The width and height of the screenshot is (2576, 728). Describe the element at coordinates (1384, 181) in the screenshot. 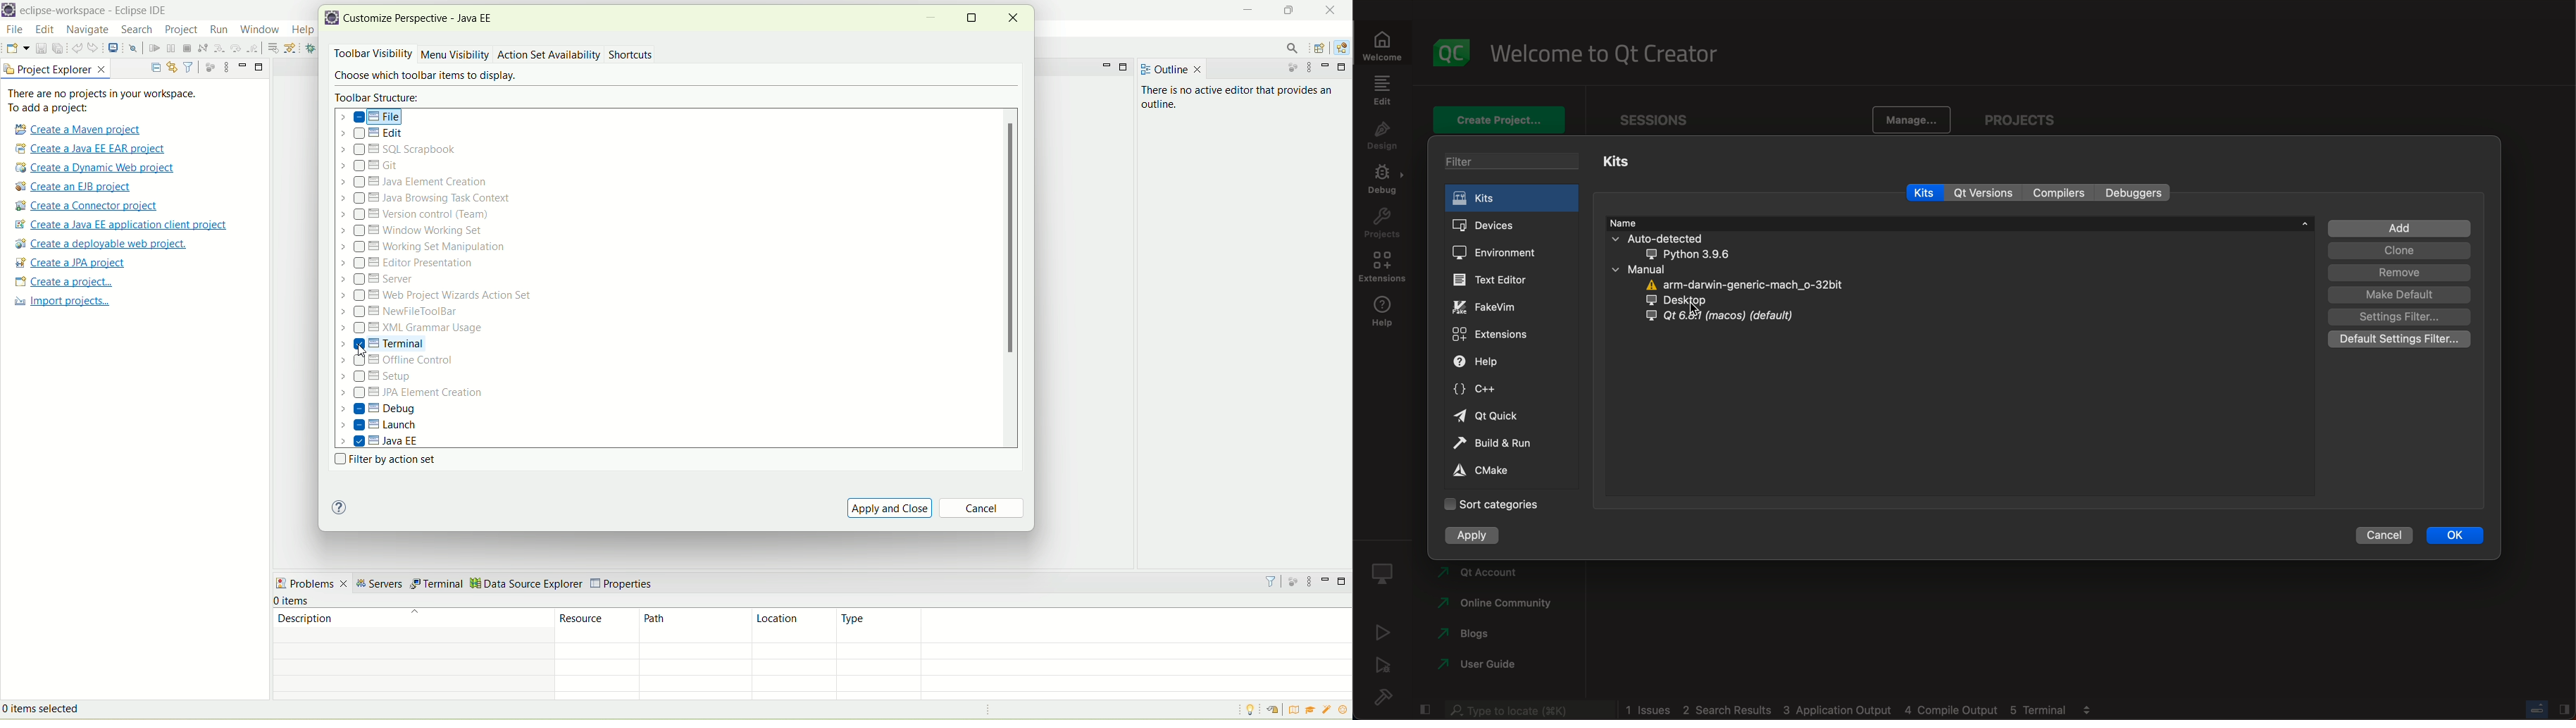

I see `debug` at that location.